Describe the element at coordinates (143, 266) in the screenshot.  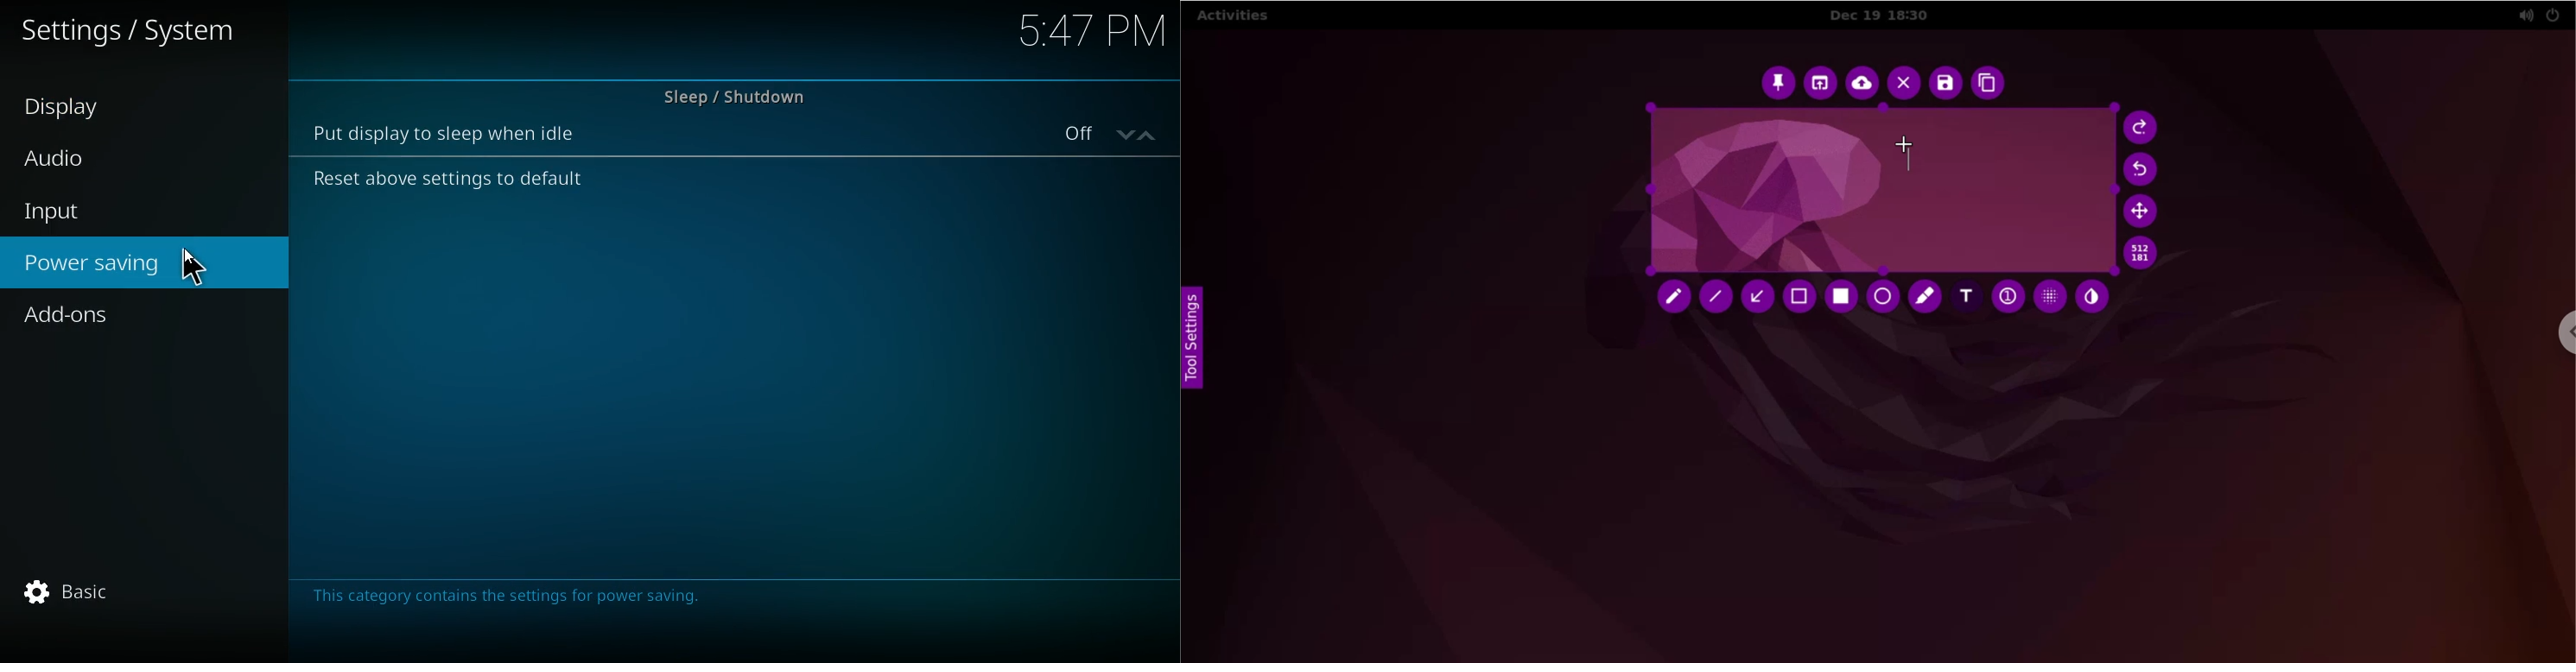
I see `power saving` at that location.